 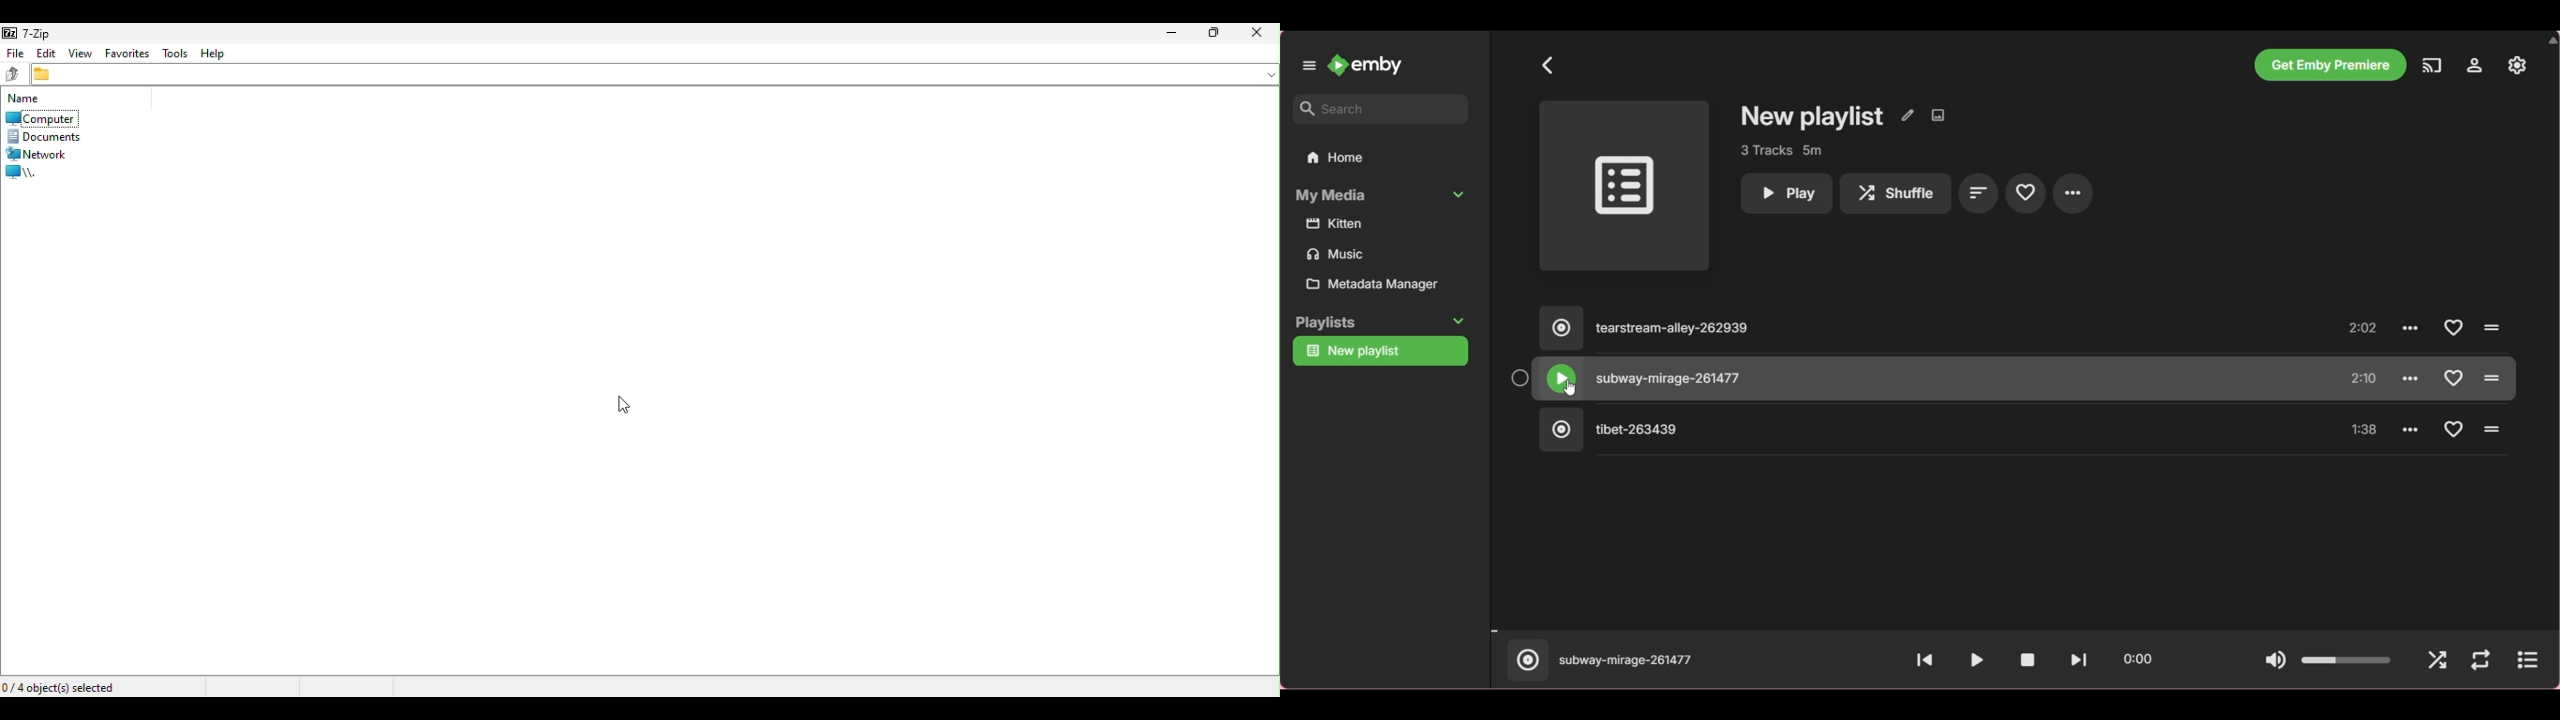 What do you see at coordinates (12, 55) in the screenshot?
I see `File` at bounding box center [12, 55].